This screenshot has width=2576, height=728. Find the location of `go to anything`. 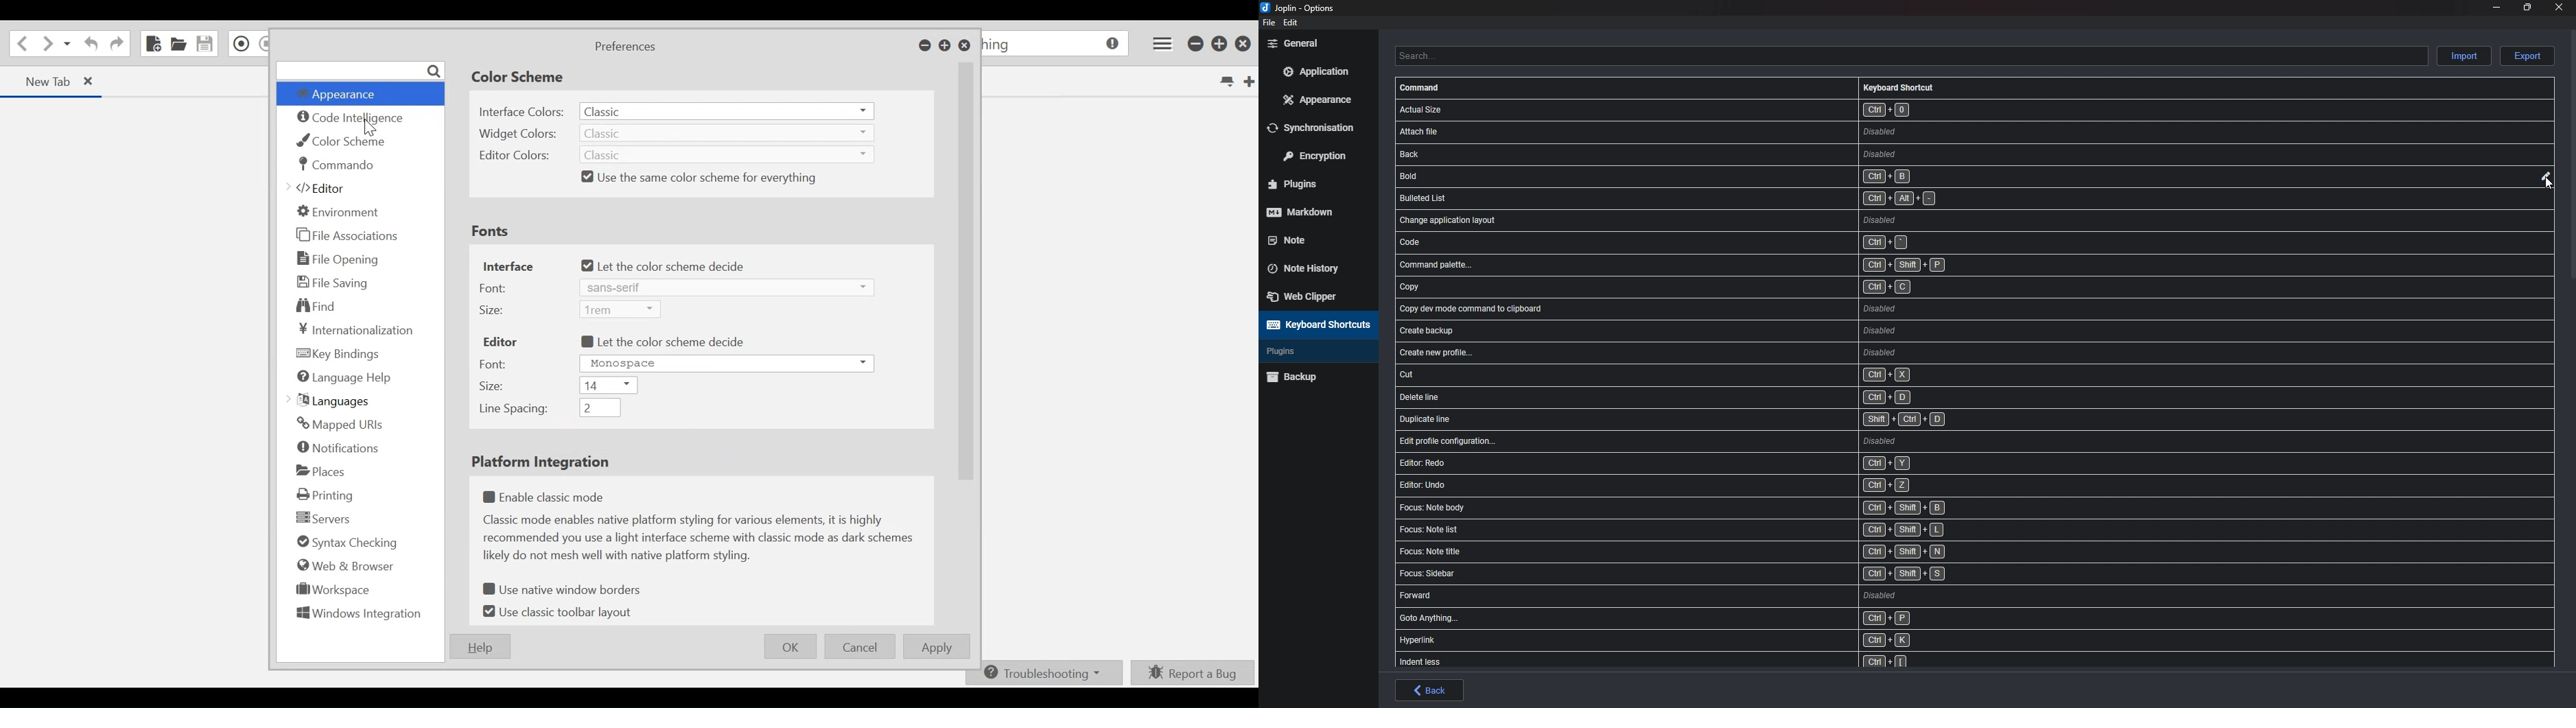

go to anything is located at coordinates (1057, 45).